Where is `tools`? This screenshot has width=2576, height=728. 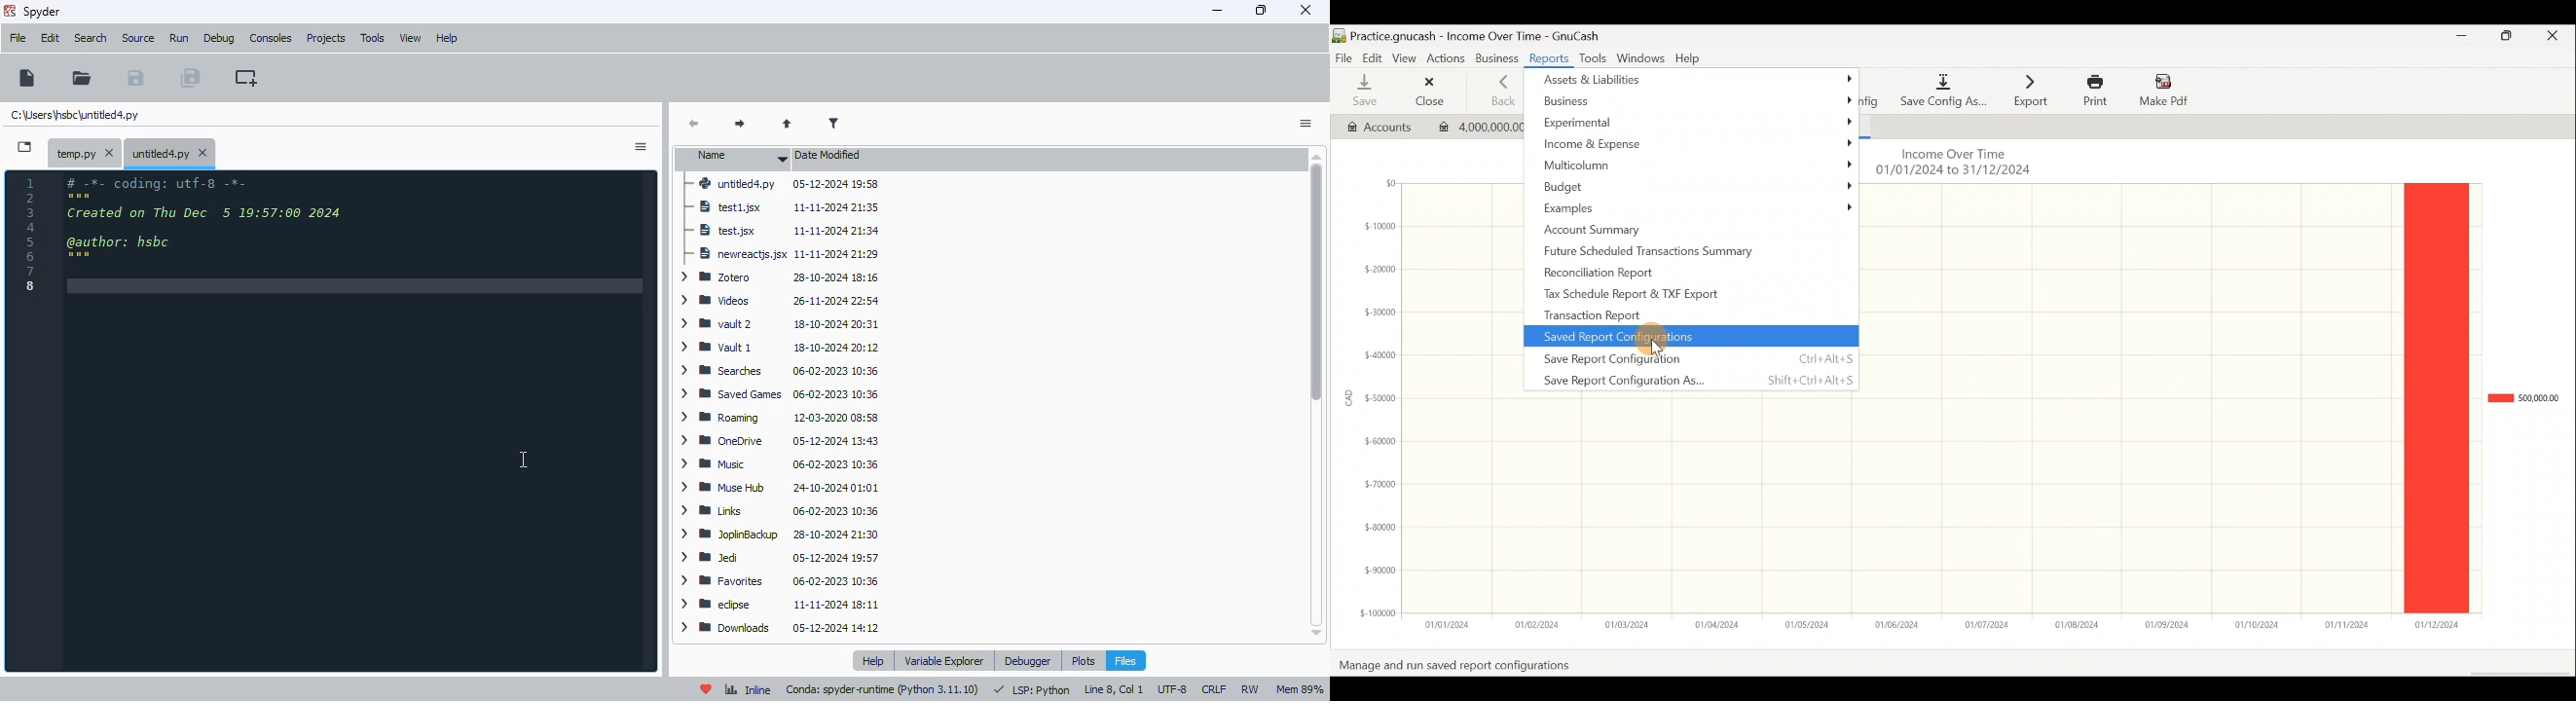 tools is located at coordinates (373, 39).